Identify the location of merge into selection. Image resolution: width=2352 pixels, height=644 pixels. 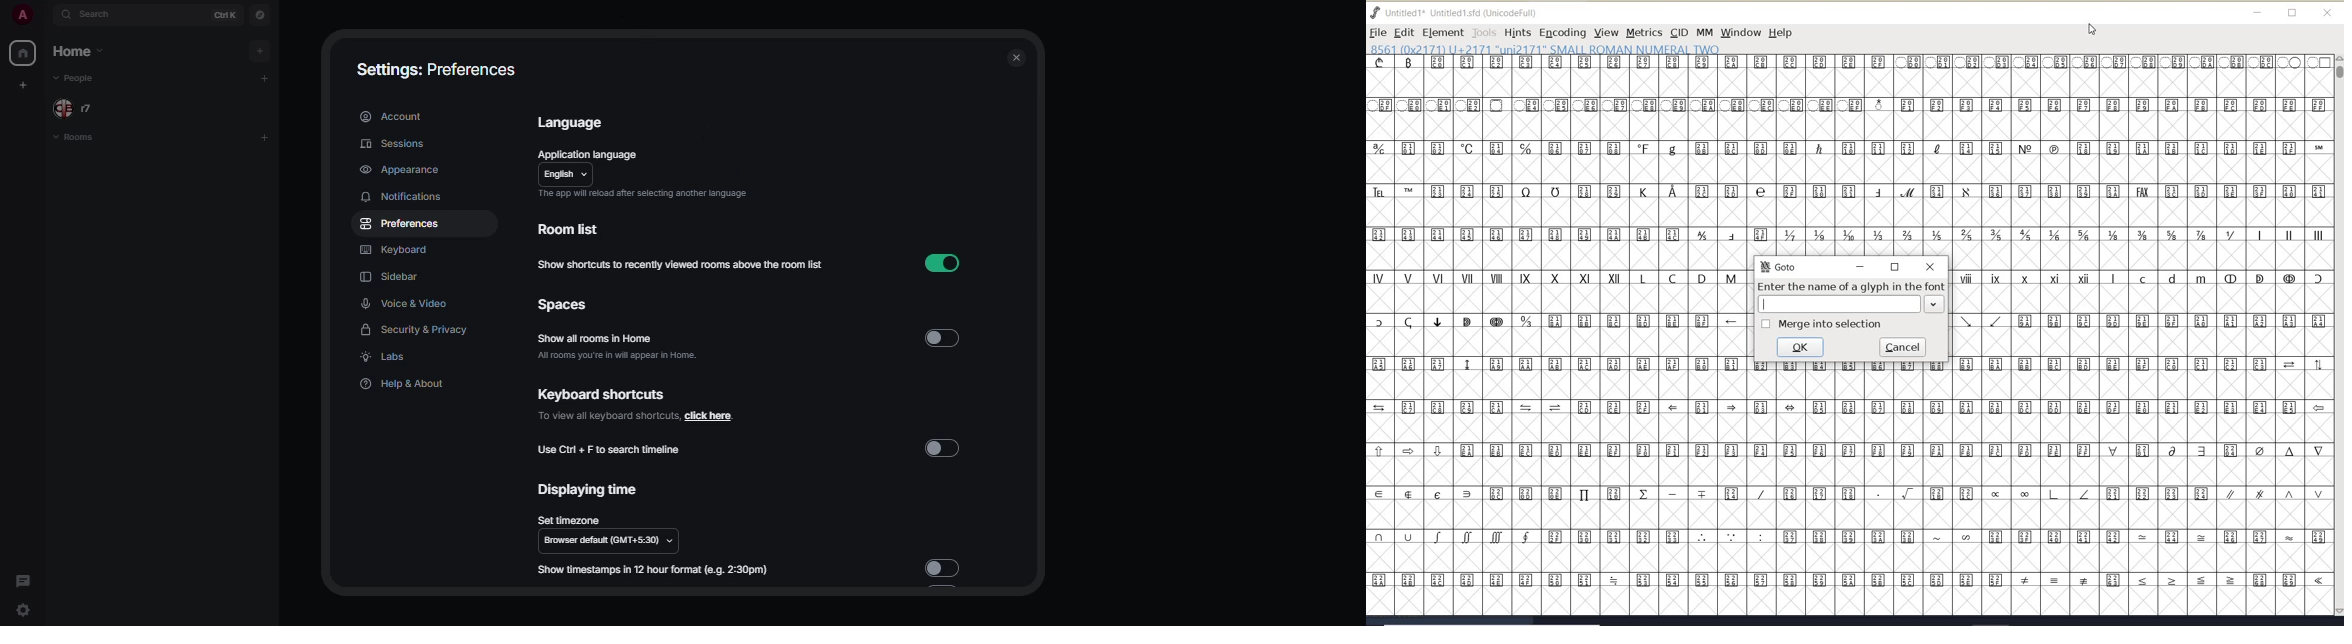
(1821, 324).